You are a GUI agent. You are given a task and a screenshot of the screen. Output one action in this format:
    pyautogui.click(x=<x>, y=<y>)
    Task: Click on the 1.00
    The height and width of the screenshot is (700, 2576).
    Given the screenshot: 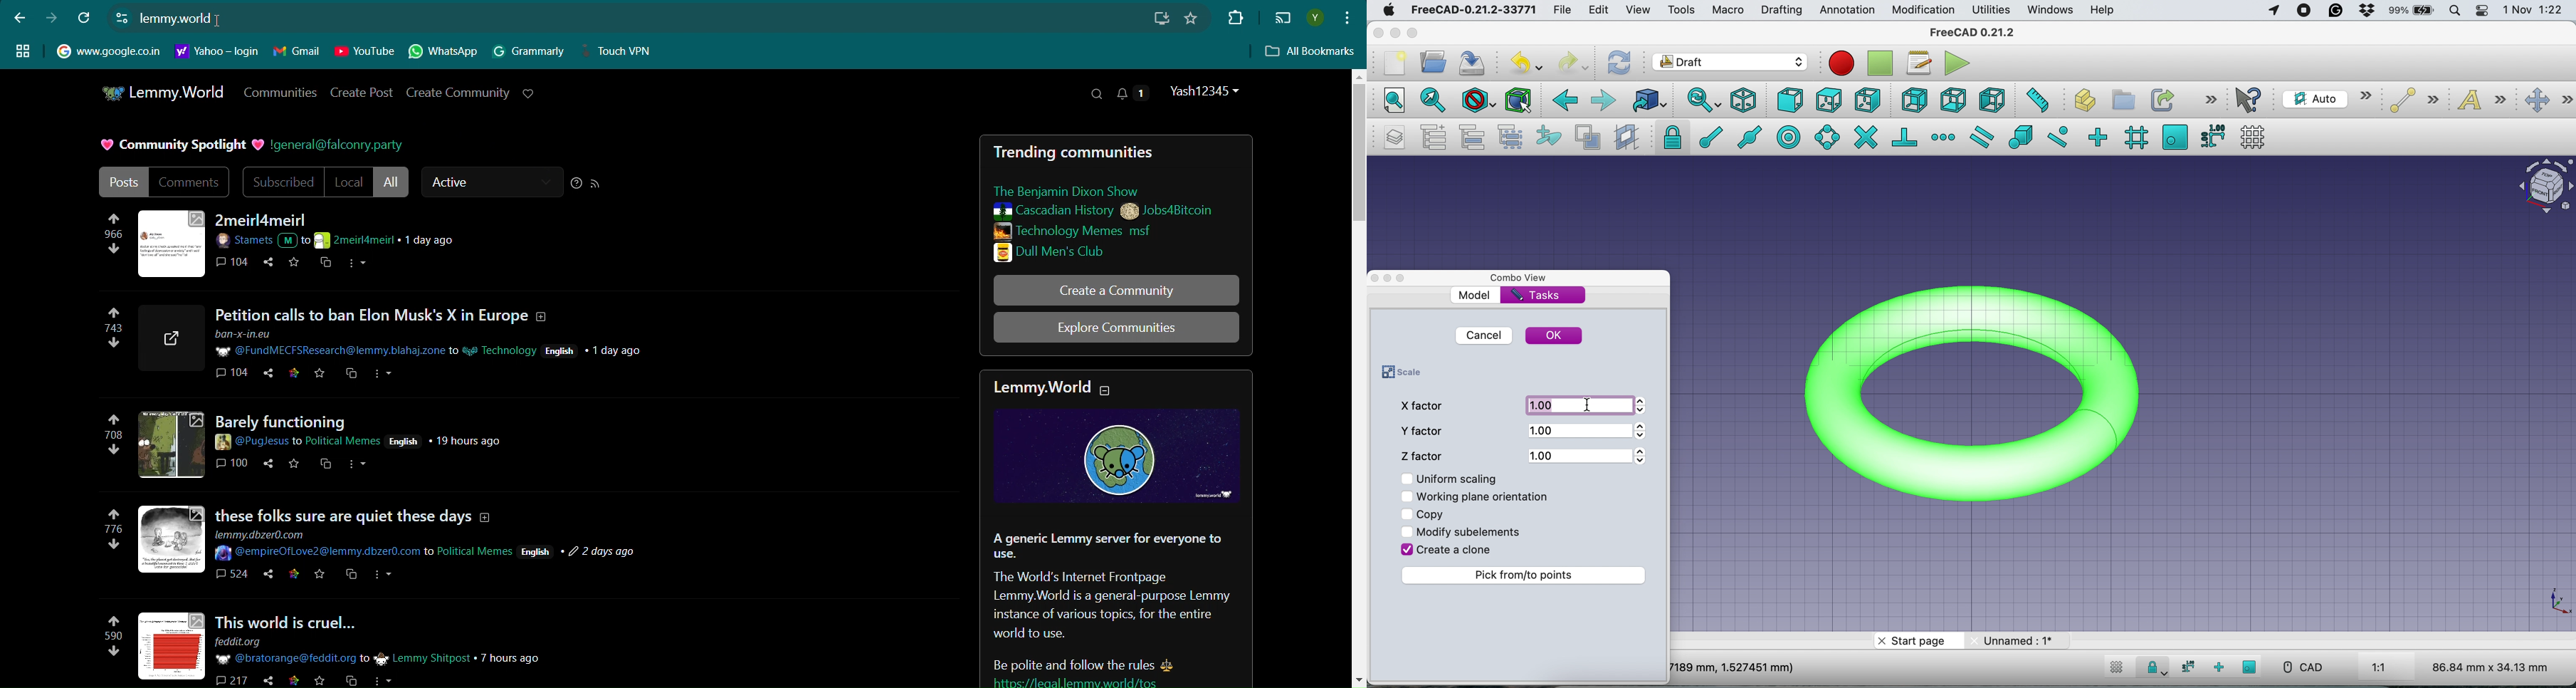 What is the action you would take?
    pyautogui.click(x=1578, y=405)
    